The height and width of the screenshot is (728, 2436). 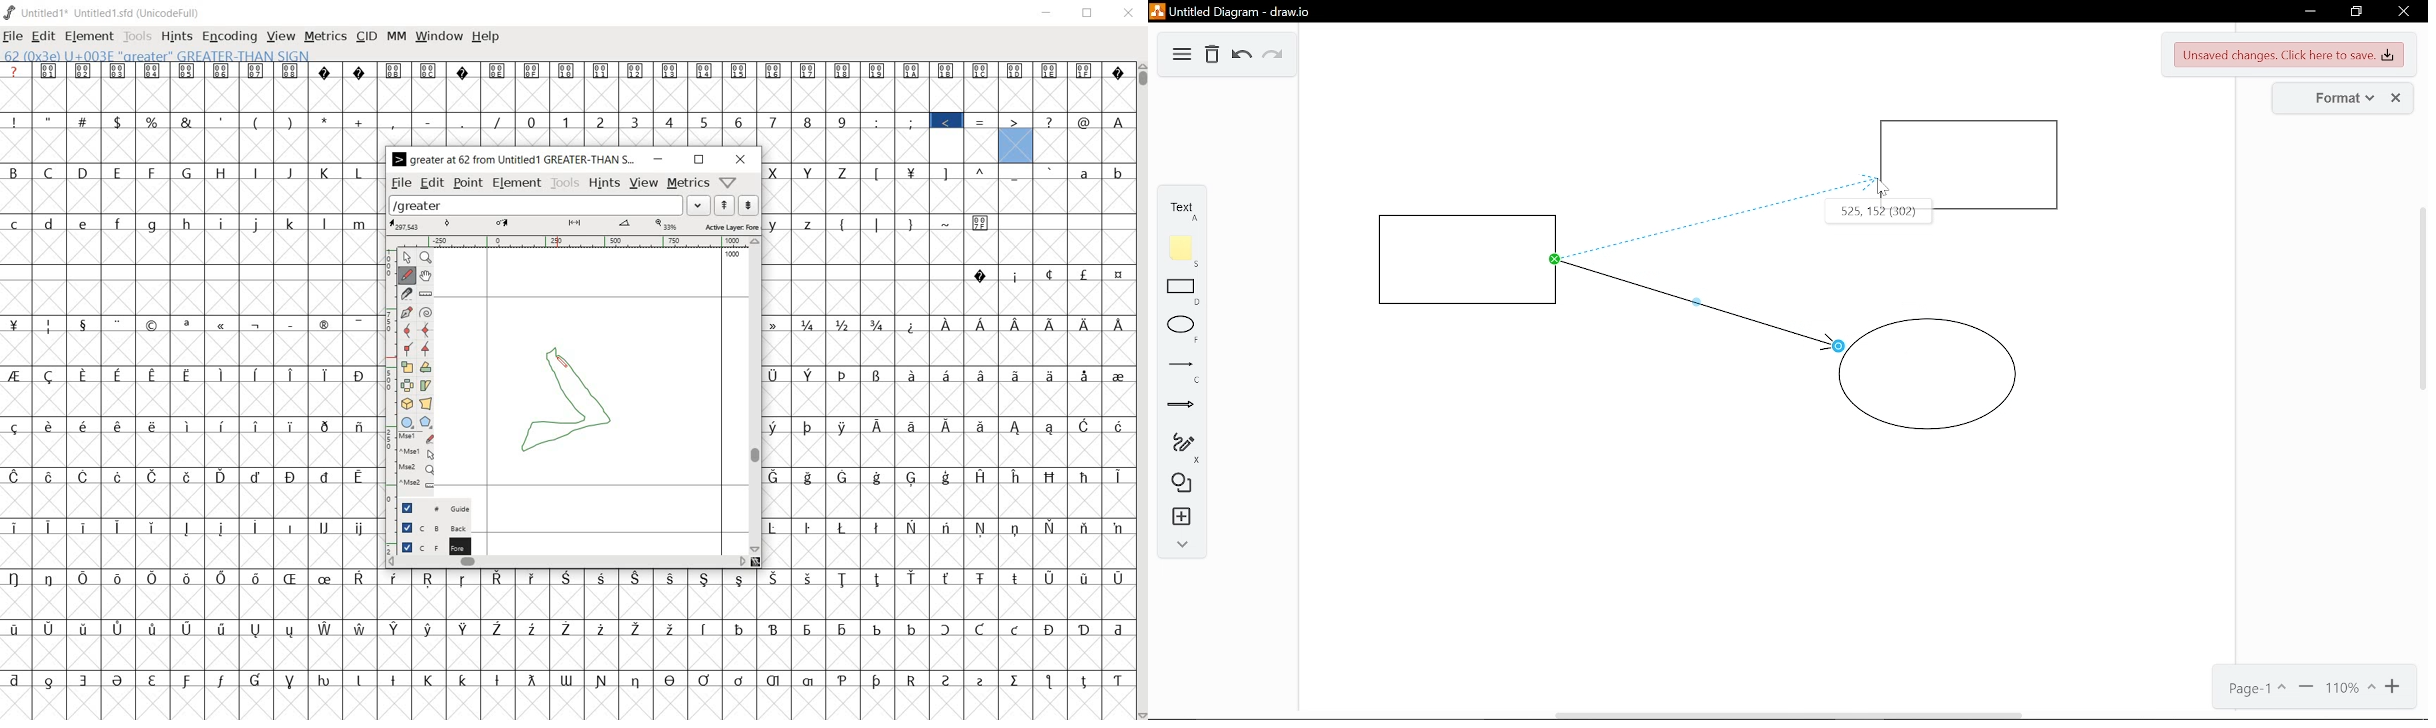 What do you see at coordinates (429, 329) in the screenshot?
I see `add a curve point always either horizontal or vertical` at bounding box center [429, 329].